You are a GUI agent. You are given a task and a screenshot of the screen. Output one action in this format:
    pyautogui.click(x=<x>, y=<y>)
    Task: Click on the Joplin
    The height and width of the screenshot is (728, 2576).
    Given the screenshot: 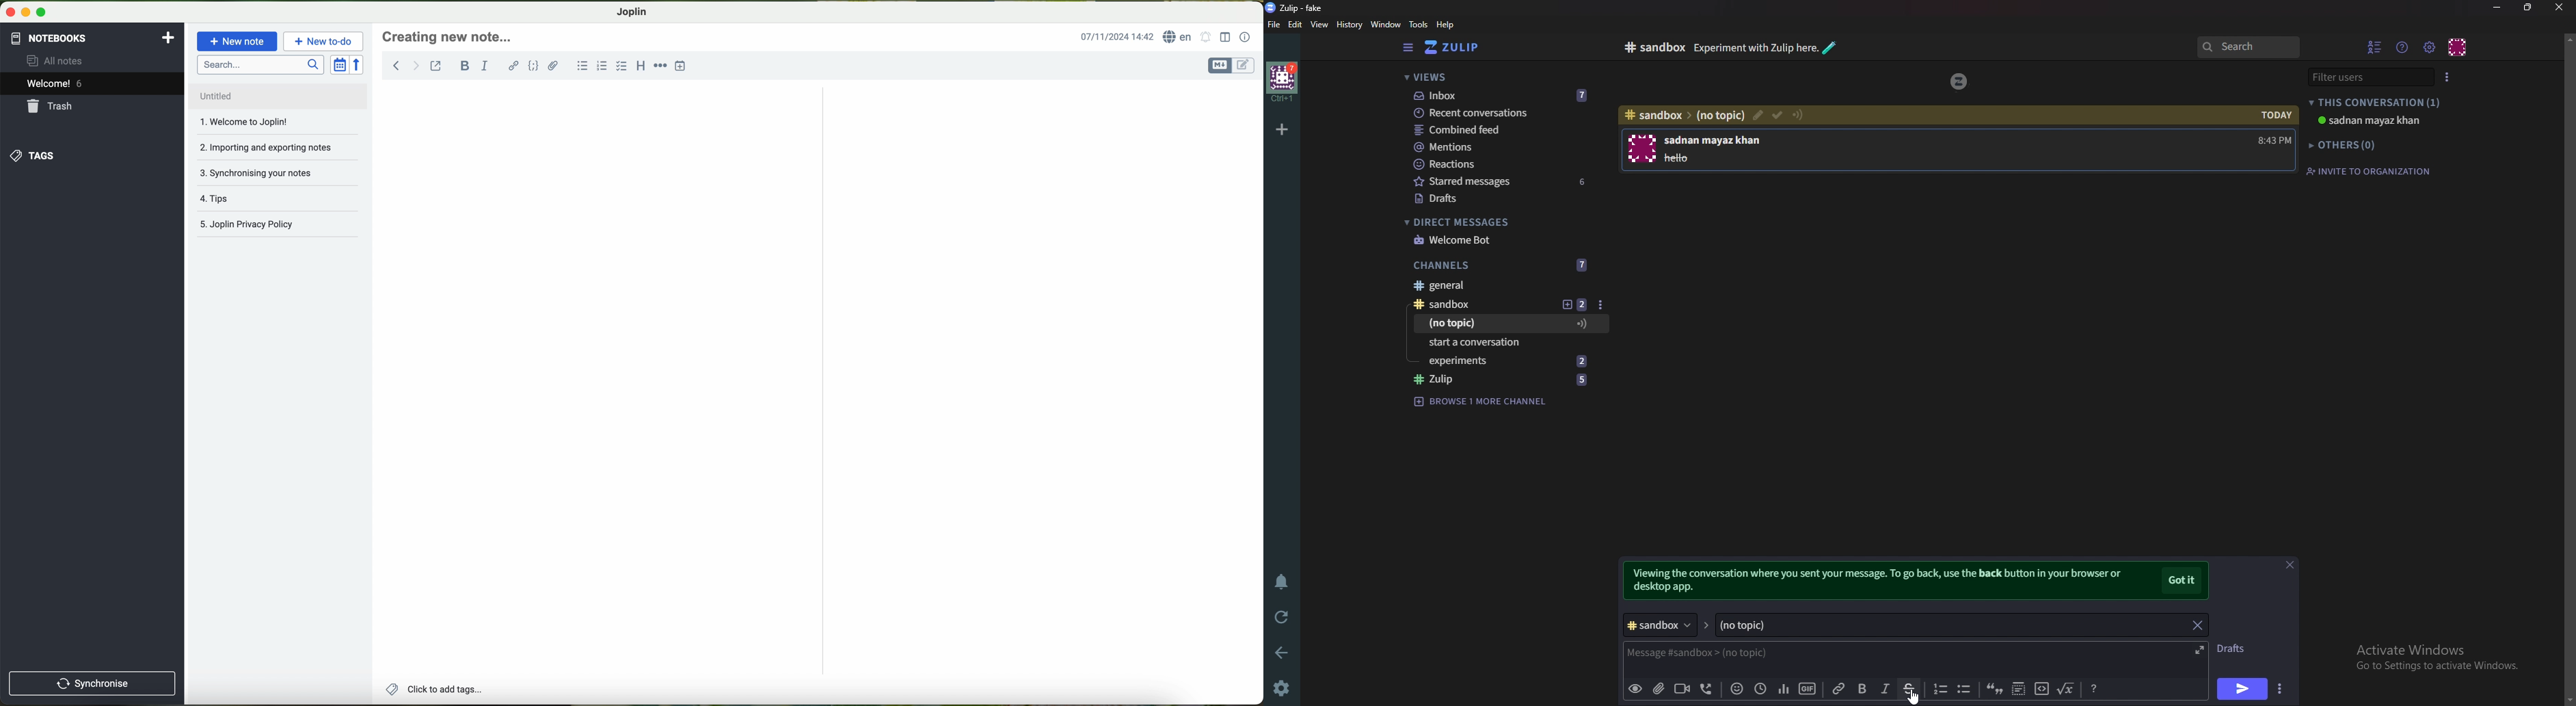 What is the action you would take?
    pyautogui.click(x=631, y=11)
    